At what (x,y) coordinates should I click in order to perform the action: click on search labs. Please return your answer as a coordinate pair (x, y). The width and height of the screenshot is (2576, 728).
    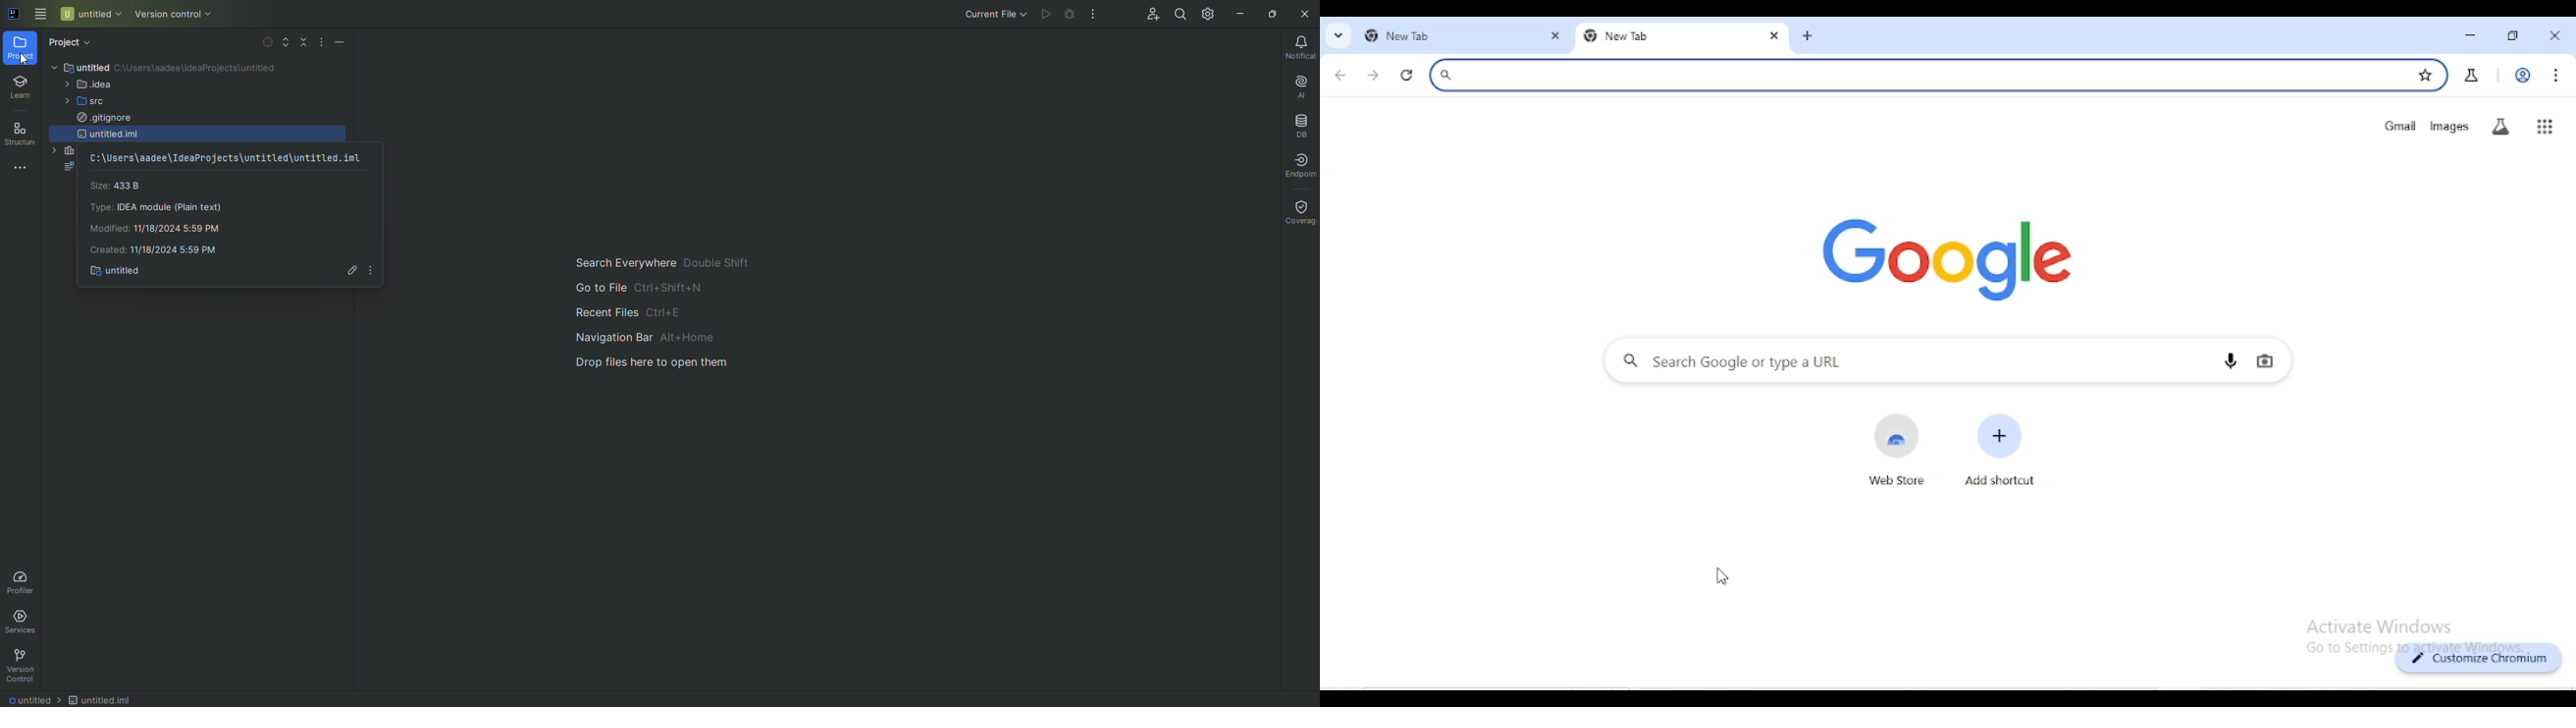
    Looking at the image, I should click on (2471, 76).